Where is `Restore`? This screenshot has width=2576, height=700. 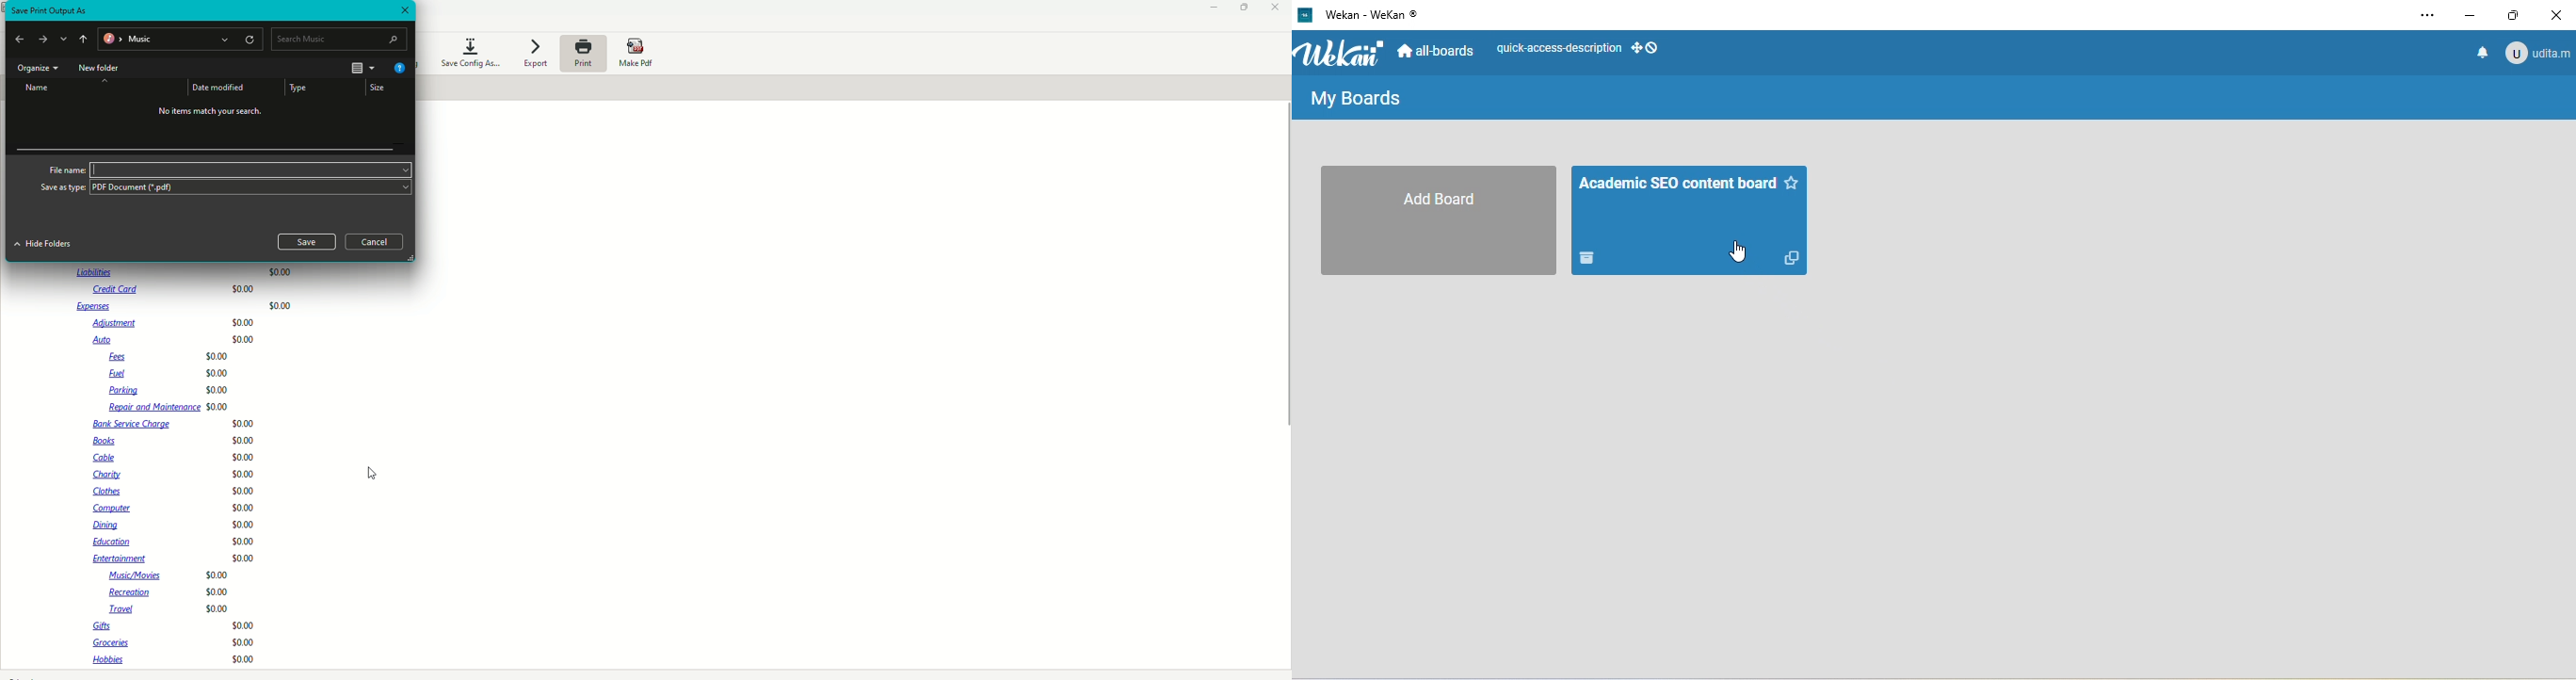
Restore is located at coordinates (1246, 7).